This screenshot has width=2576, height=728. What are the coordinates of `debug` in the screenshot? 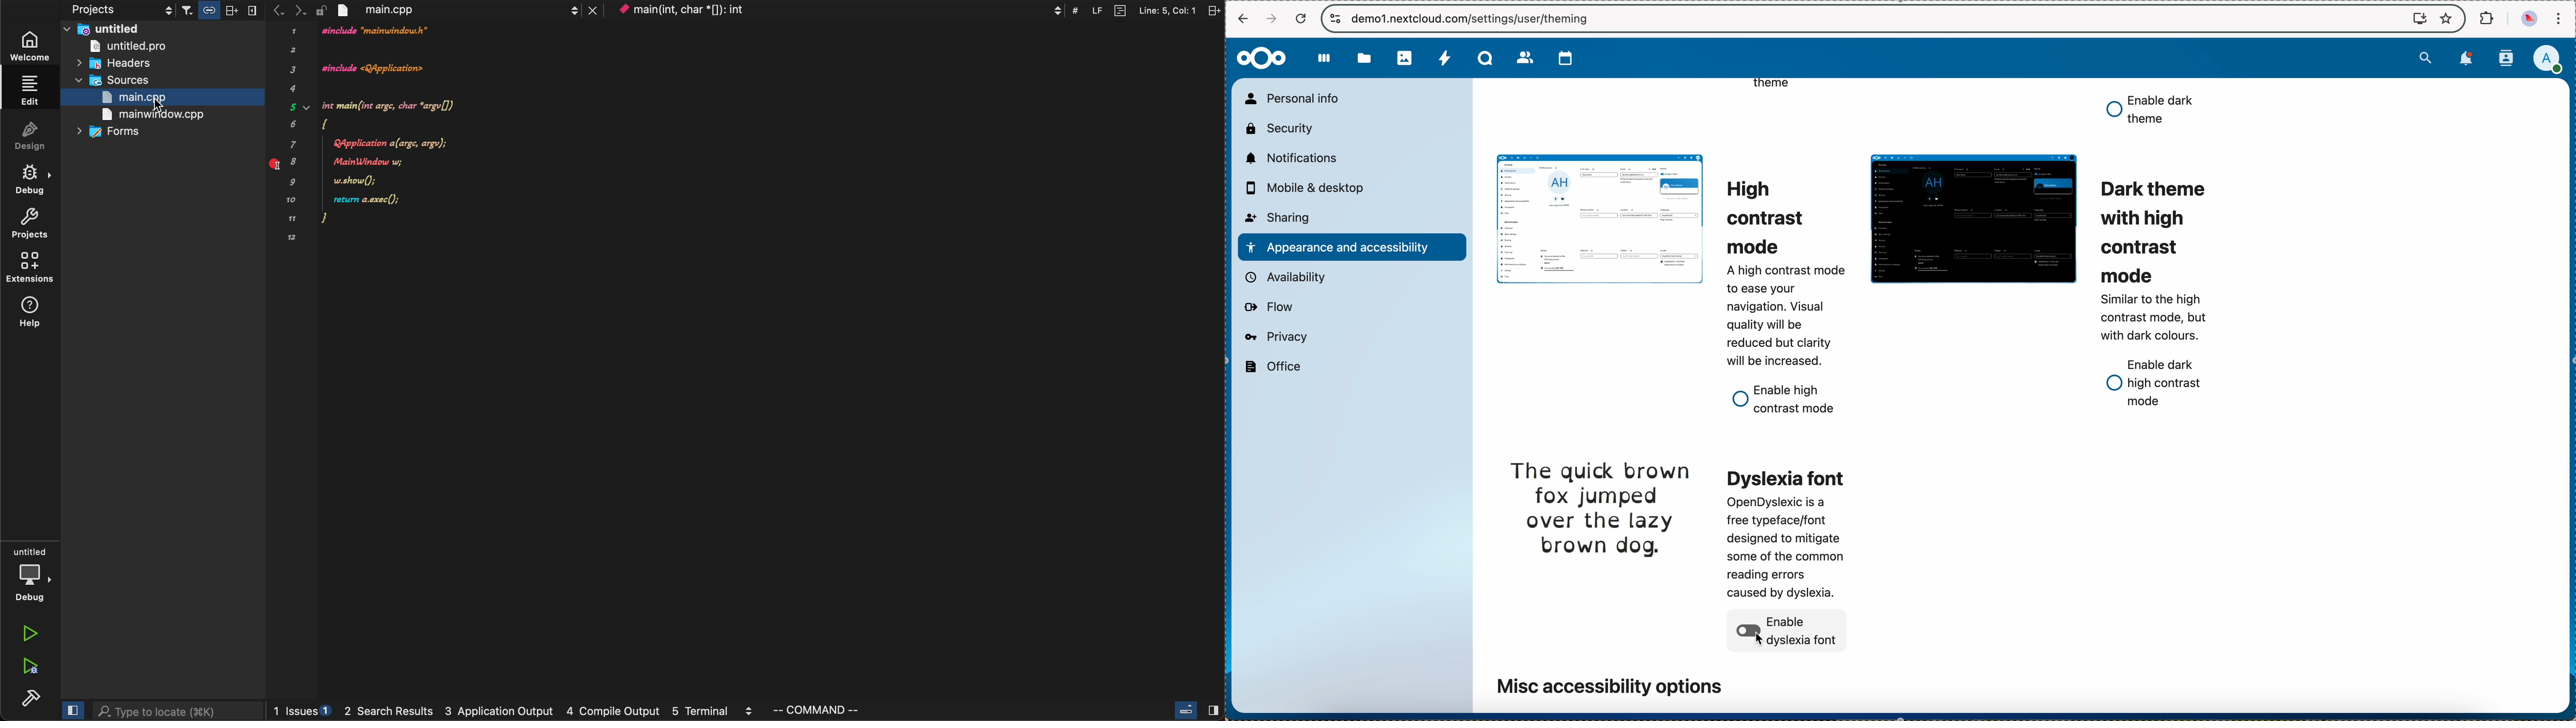 It's located at (32, 179).